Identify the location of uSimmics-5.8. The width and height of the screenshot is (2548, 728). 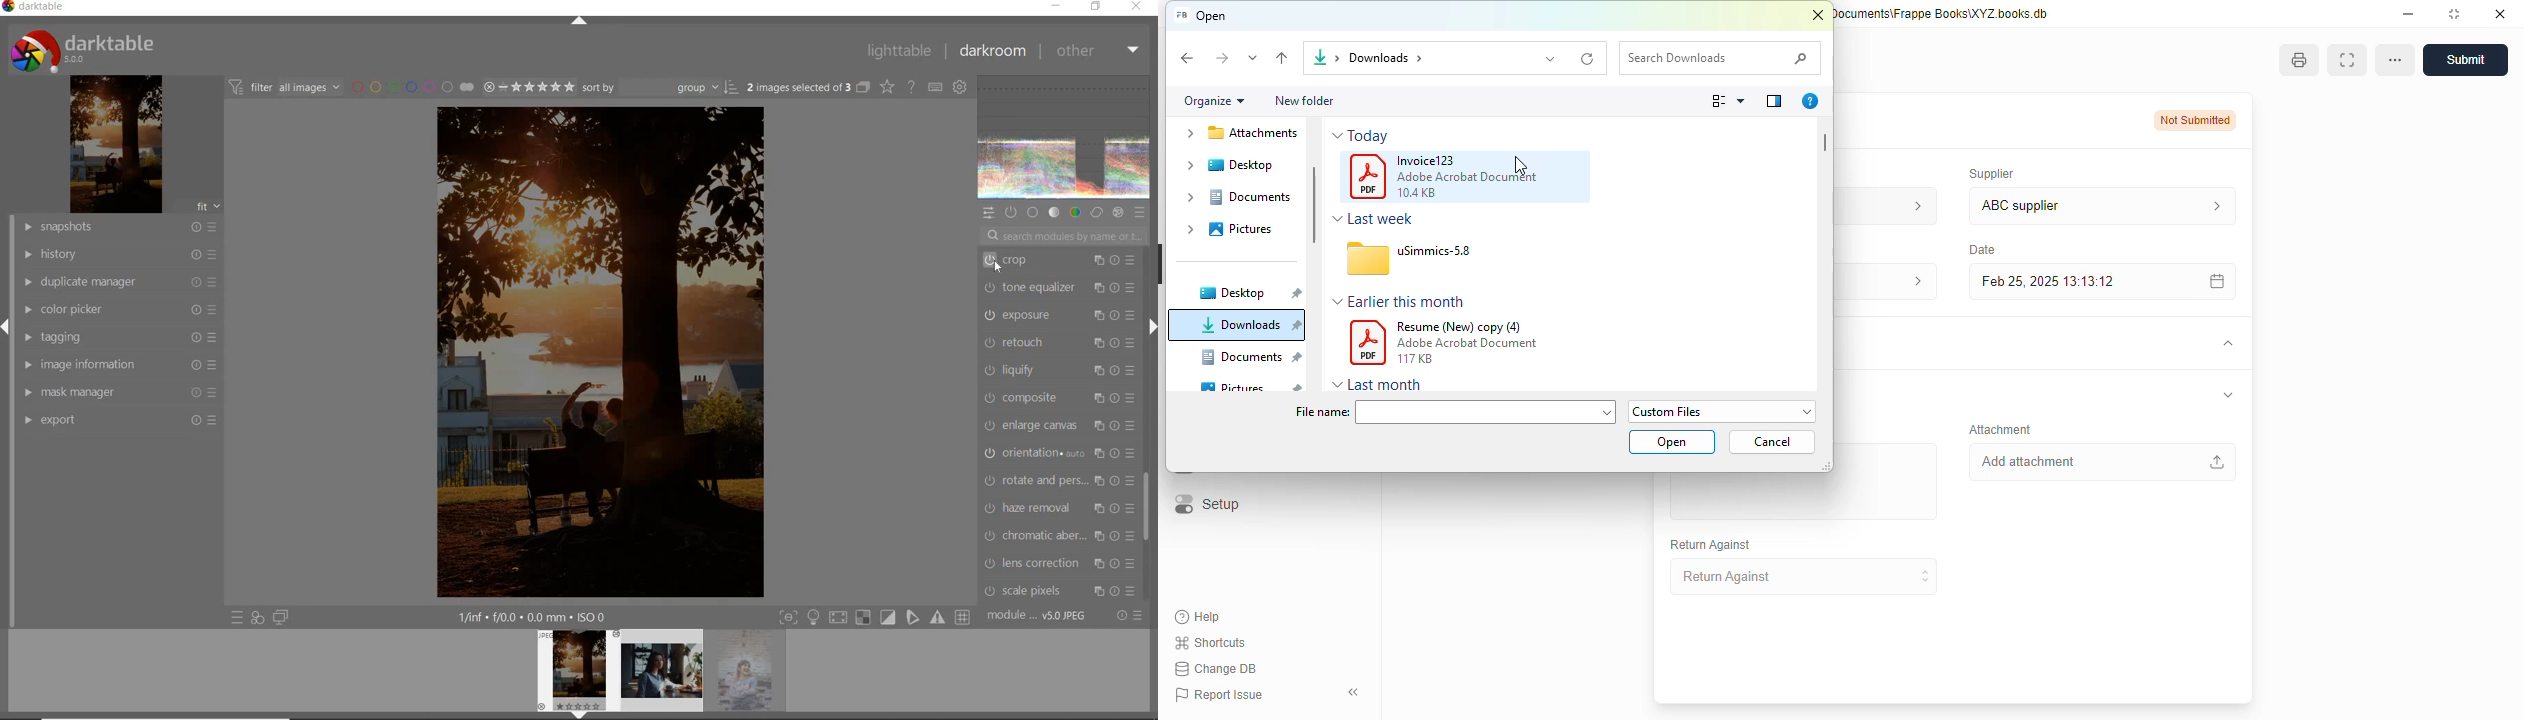
(1434, 250).